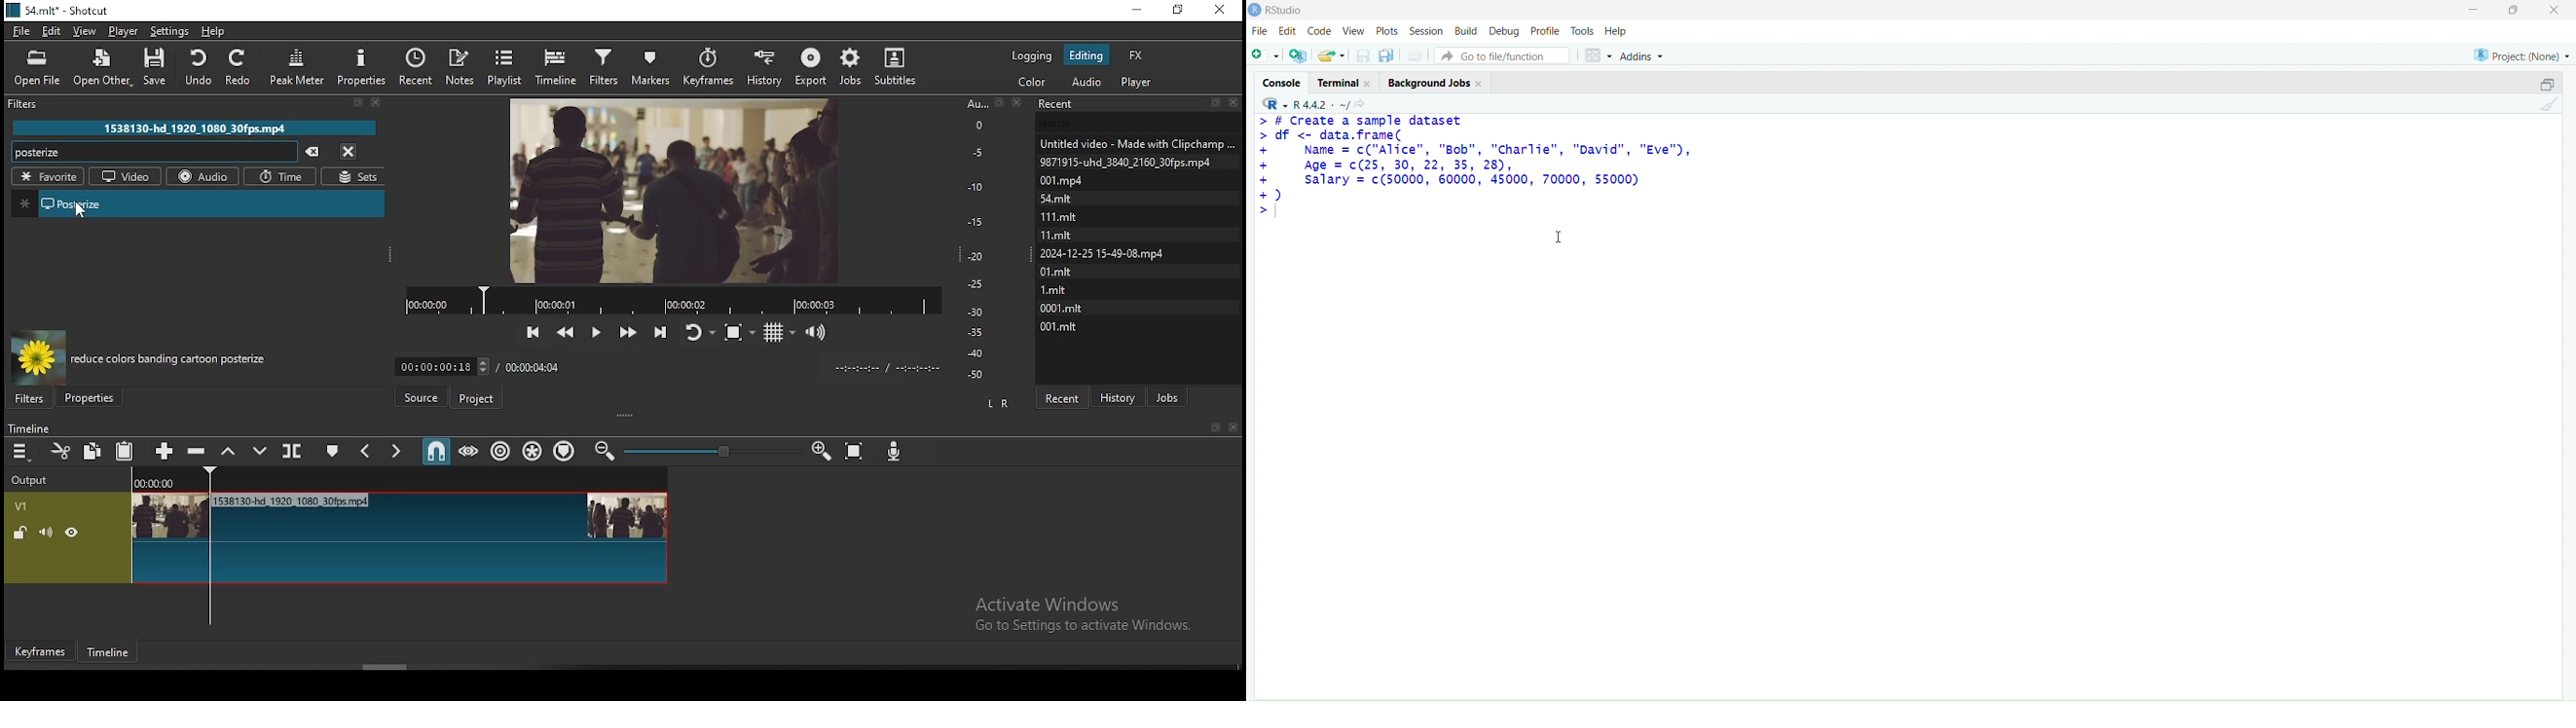 The width and height of the screenshot is (2576, 728). What do you see at coordinates (1275, 210) in the screenshot?
I see `text cursor` at bounding box center [1275, 210].